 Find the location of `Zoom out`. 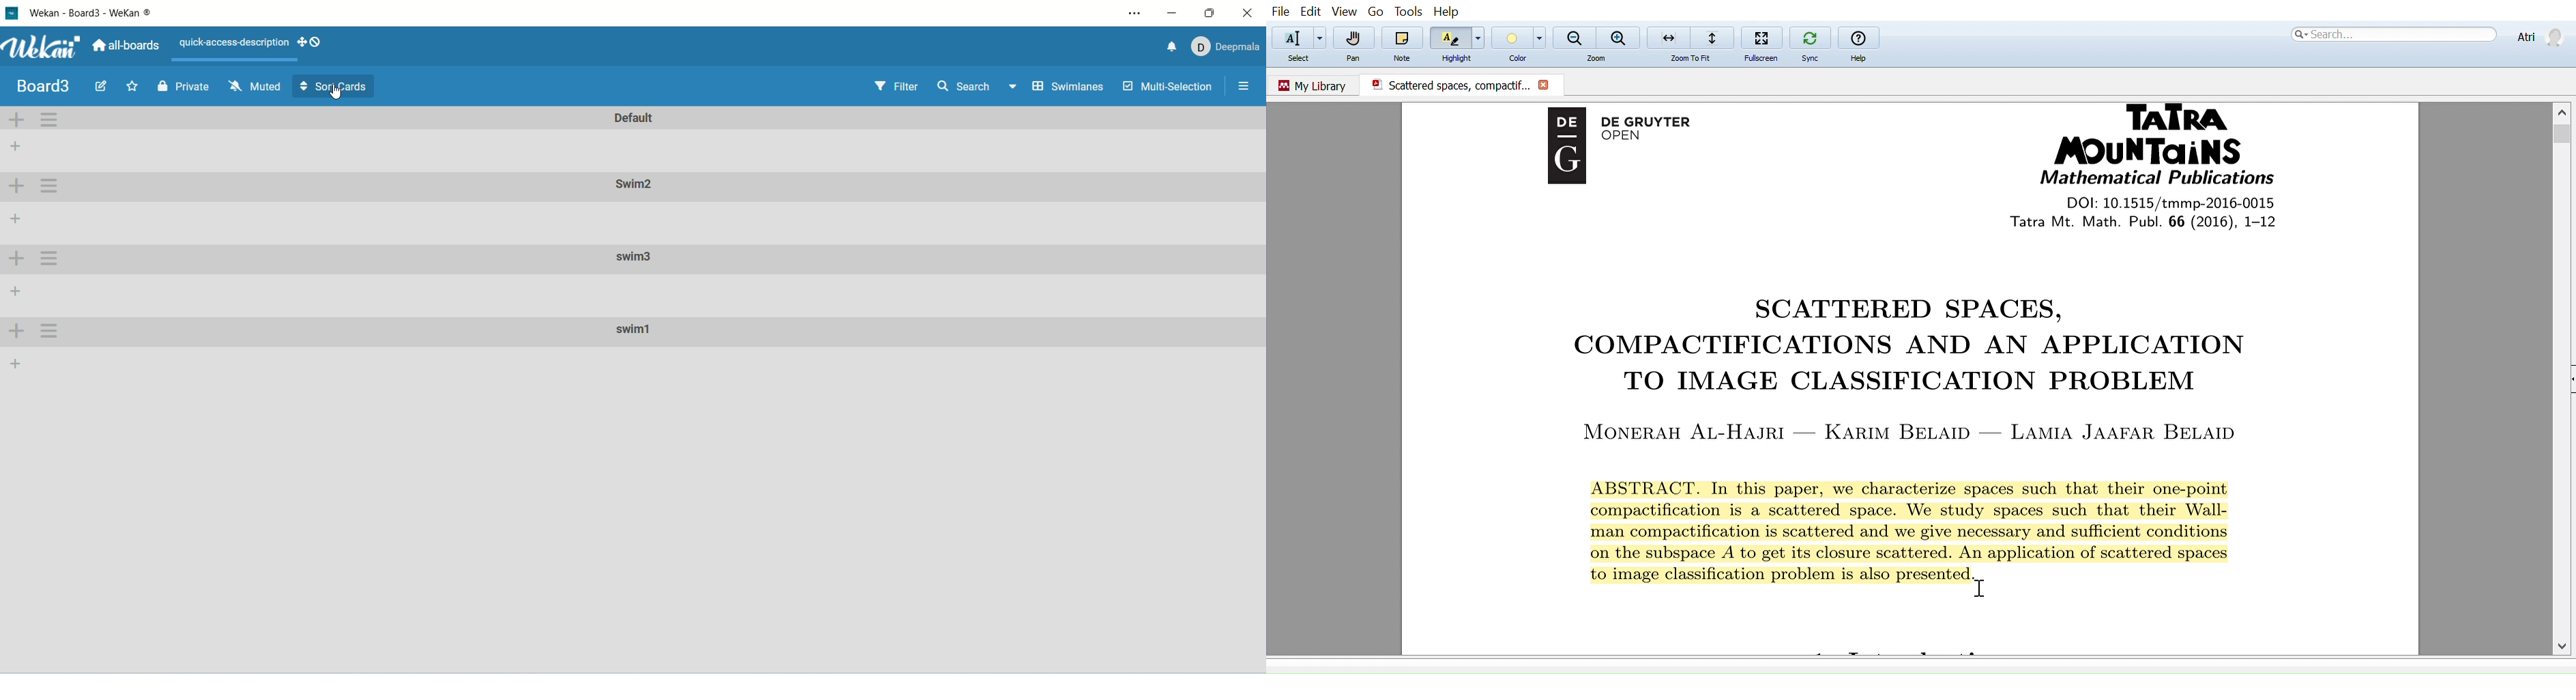

Zoom out is located at coordinates (1575, 36).